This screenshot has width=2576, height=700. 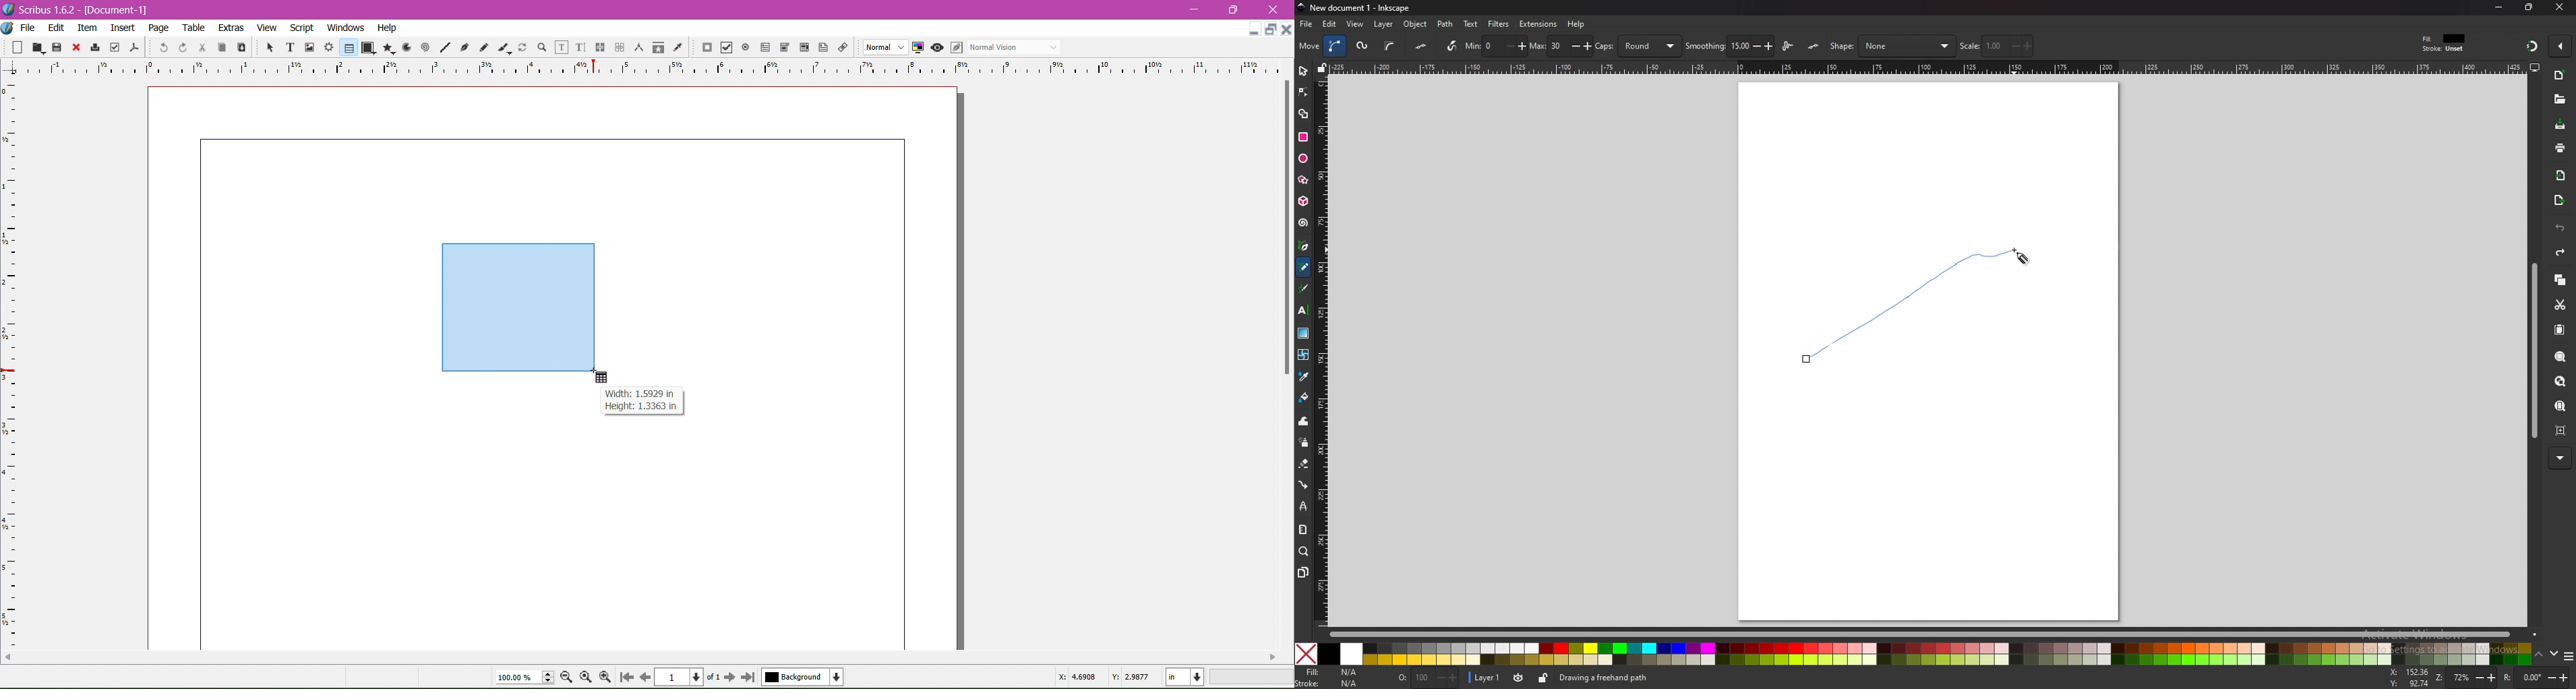 I want to click on Windows, so click(x=344, y=27).